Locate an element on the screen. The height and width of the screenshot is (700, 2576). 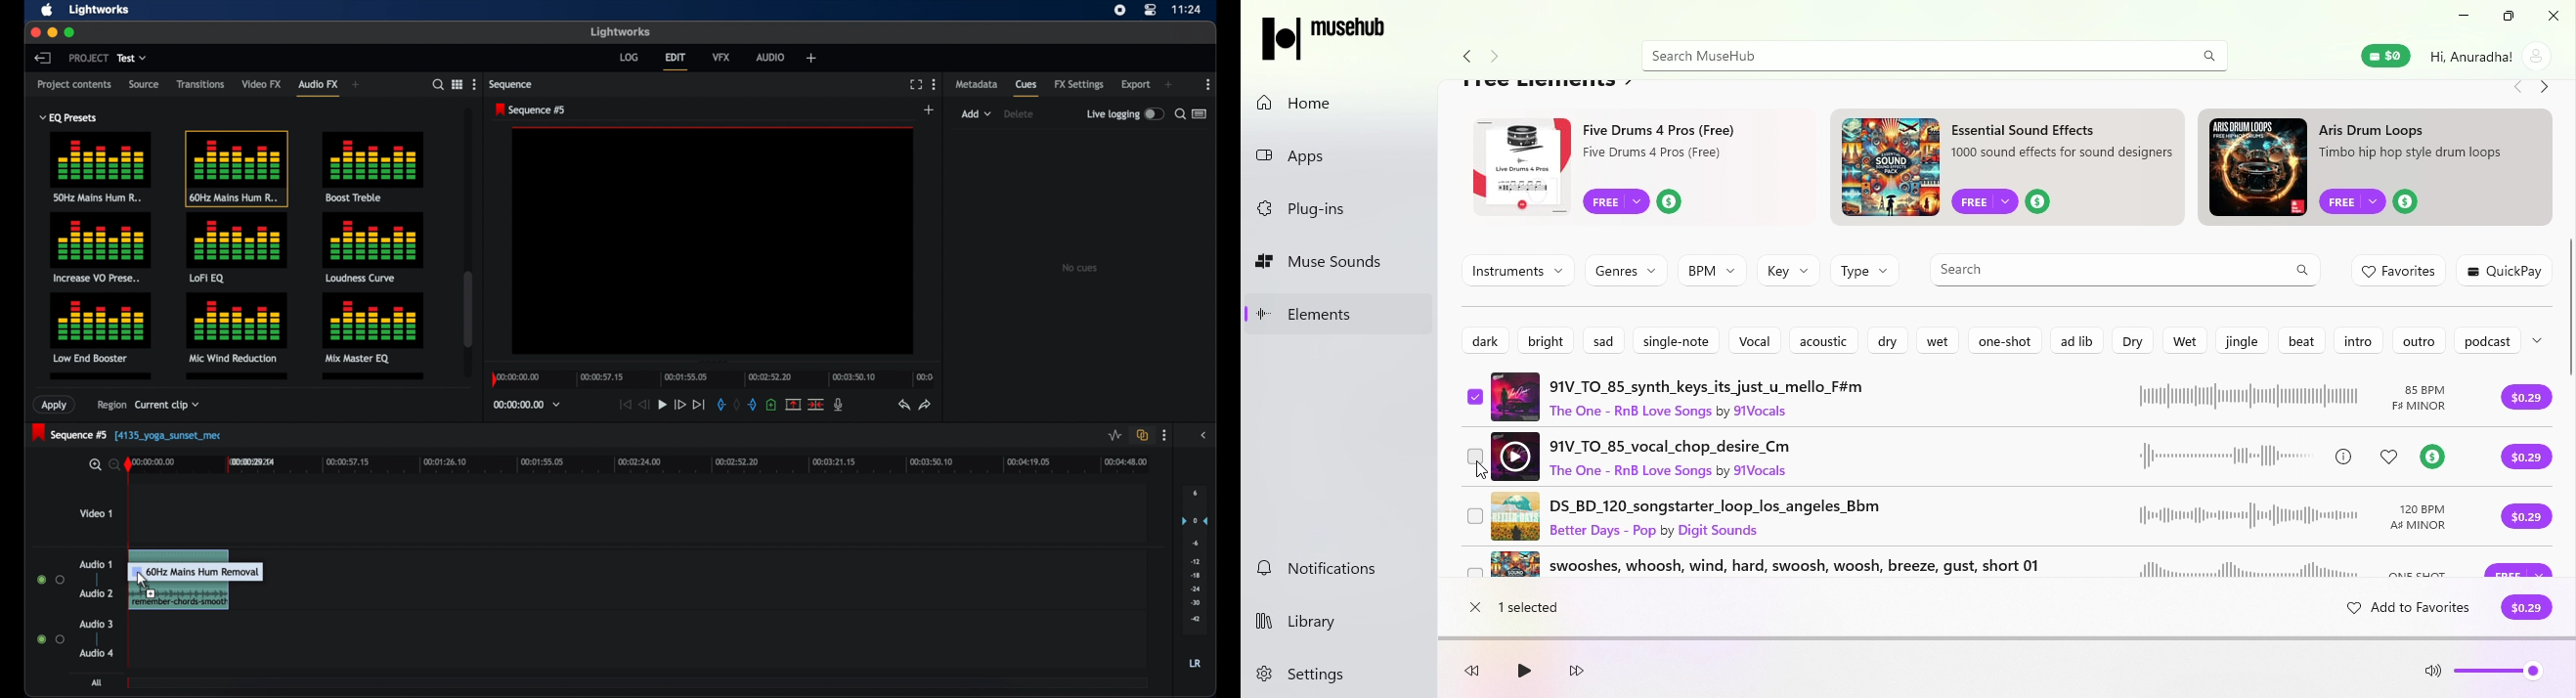
log is located at coordinates (629, 58).